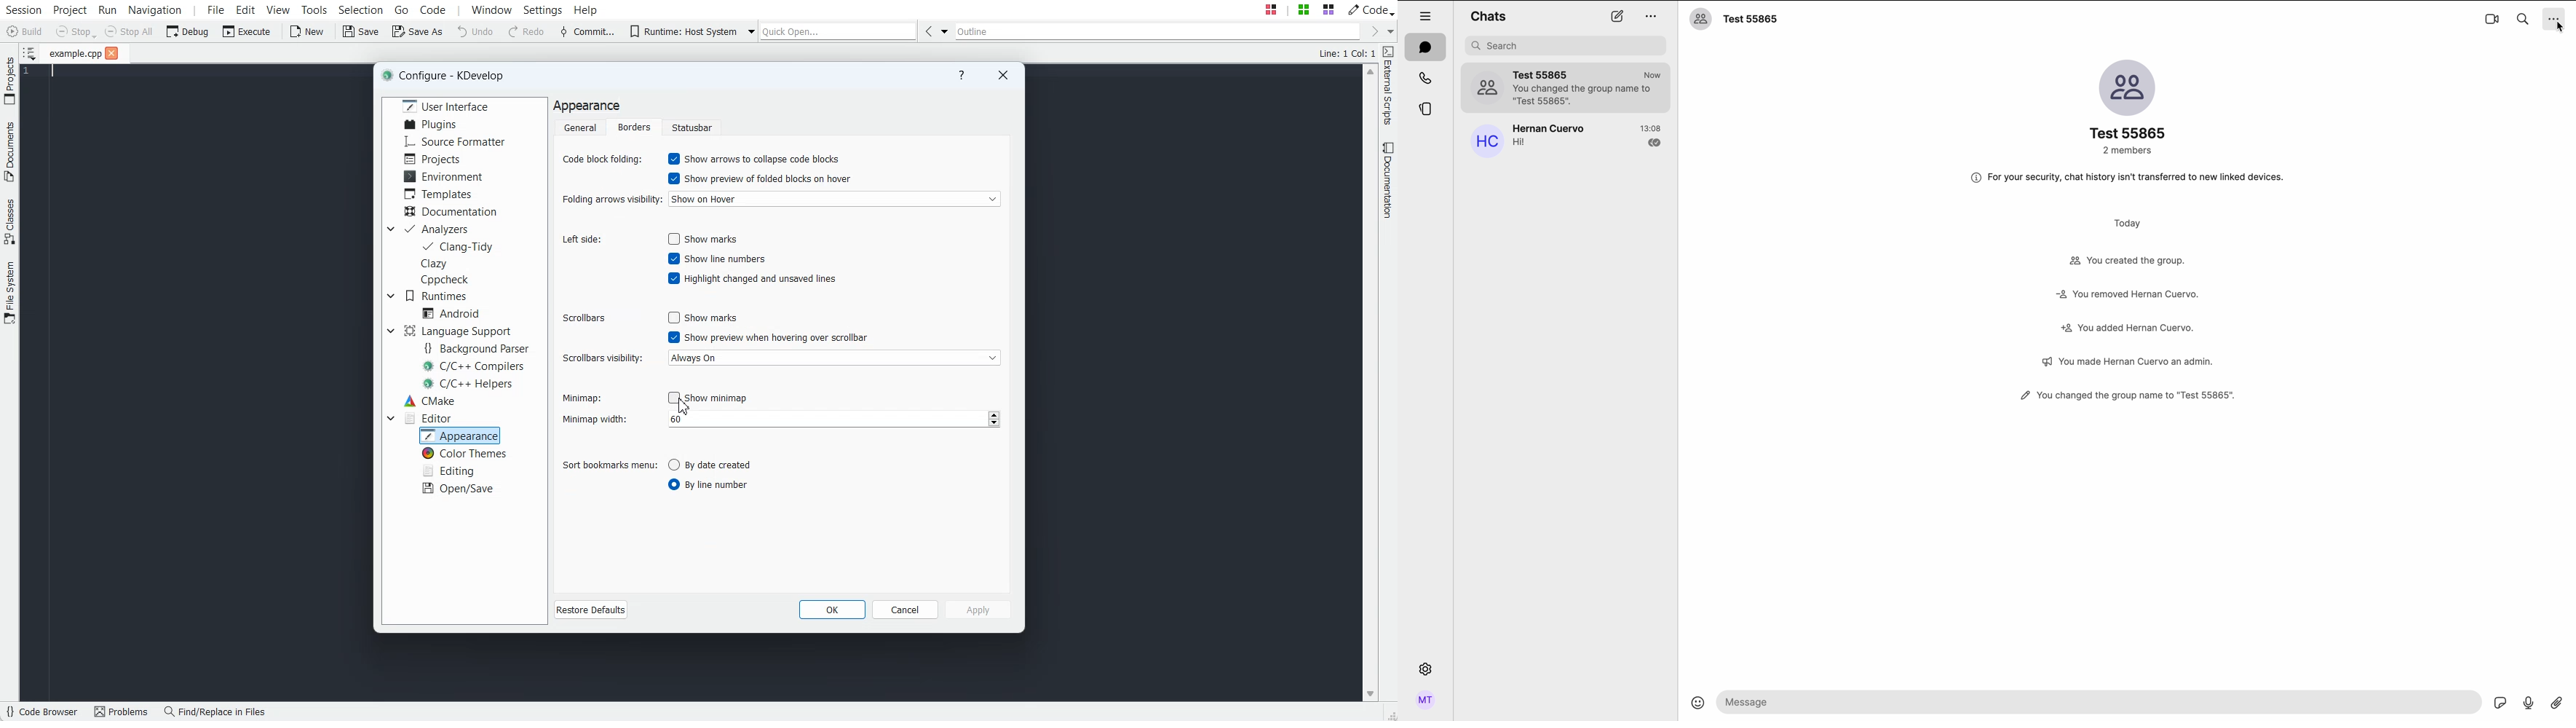 This screenshot has height=728, width=2576. I want to click on profile picture, so click(1701, 19).